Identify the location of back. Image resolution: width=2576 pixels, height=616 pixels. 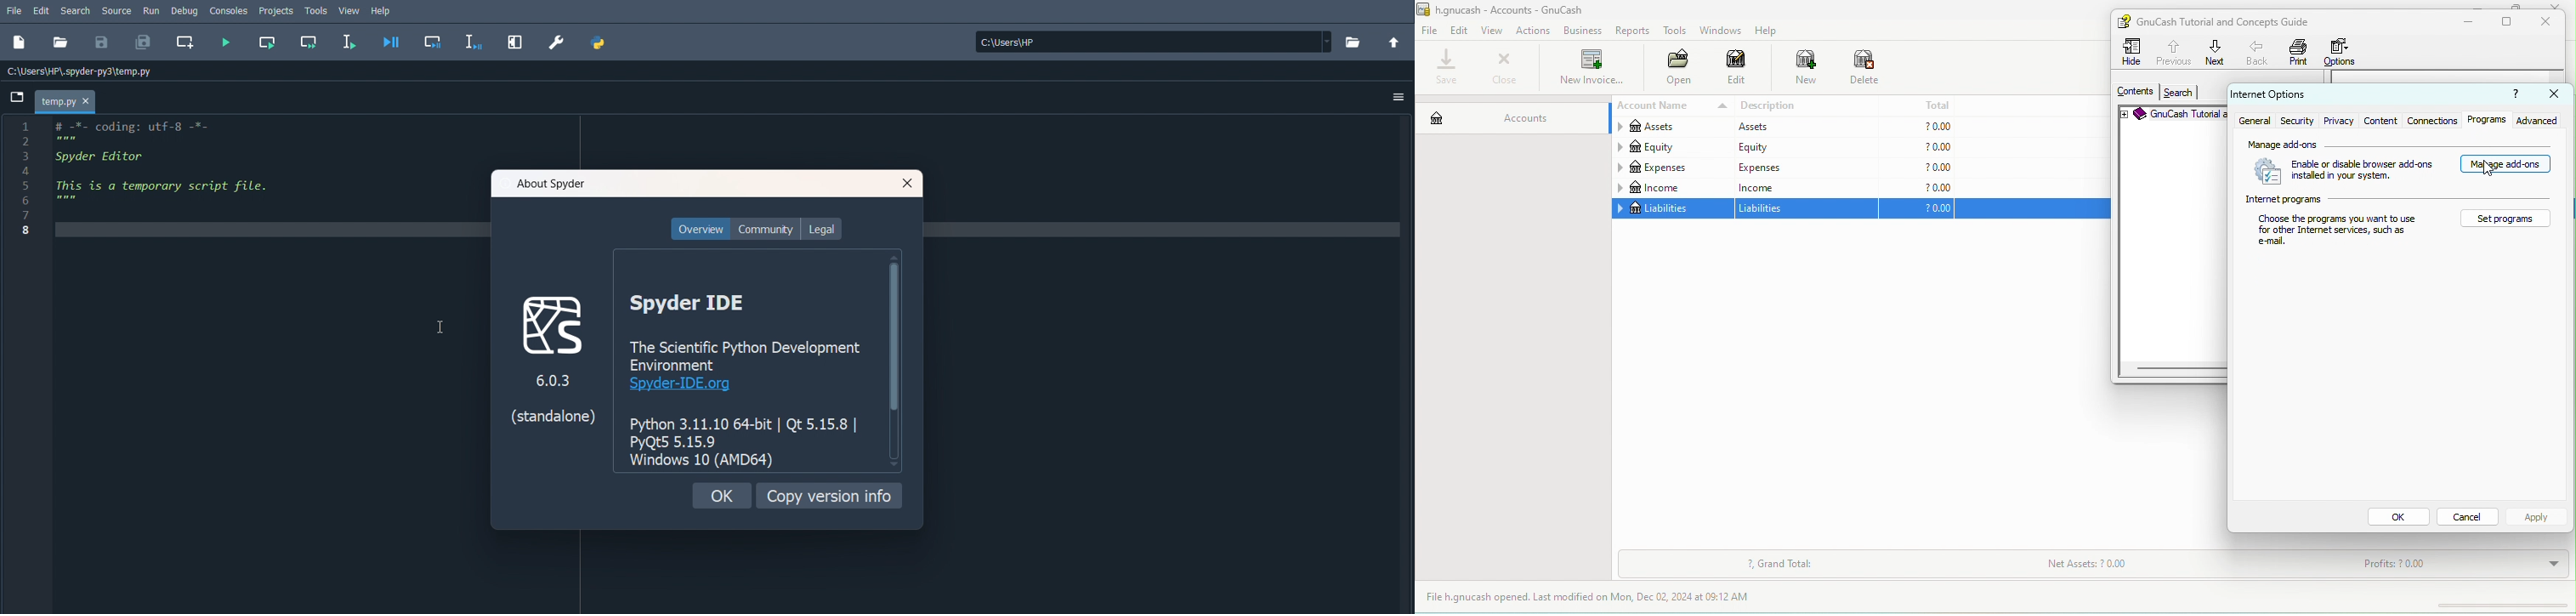
(2259, 52).